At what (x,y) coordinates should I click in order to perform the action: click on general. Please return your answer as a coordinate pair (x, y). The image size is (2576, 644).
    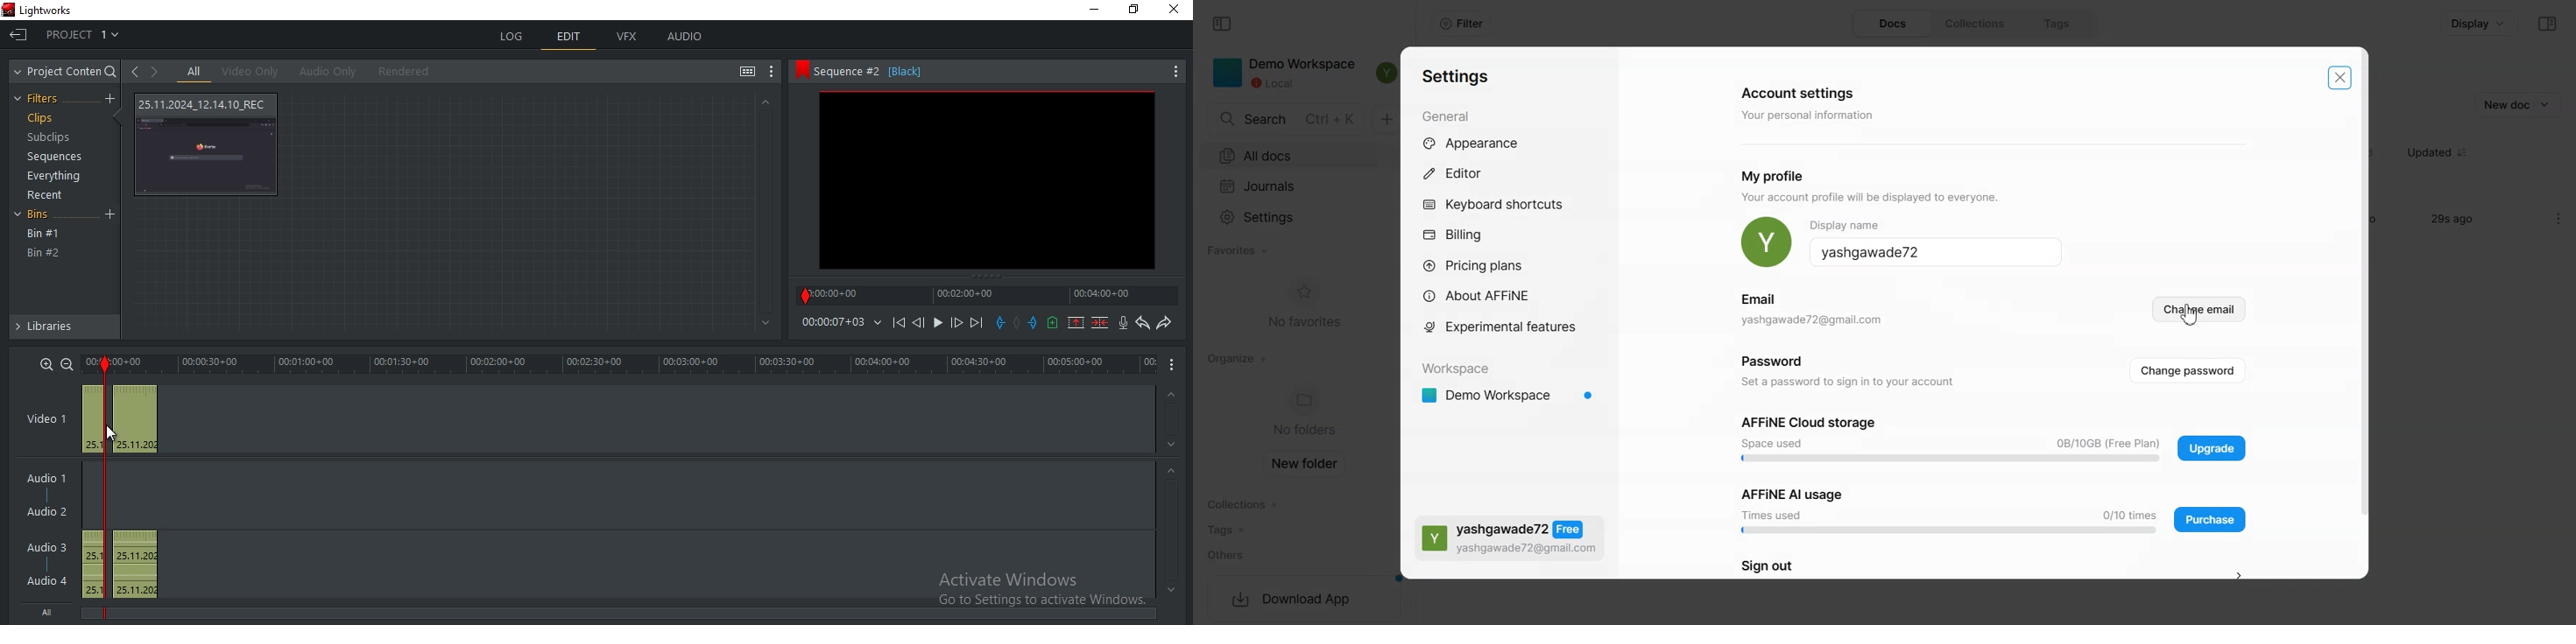
    Looking at the image, I should click on (1448, 117).